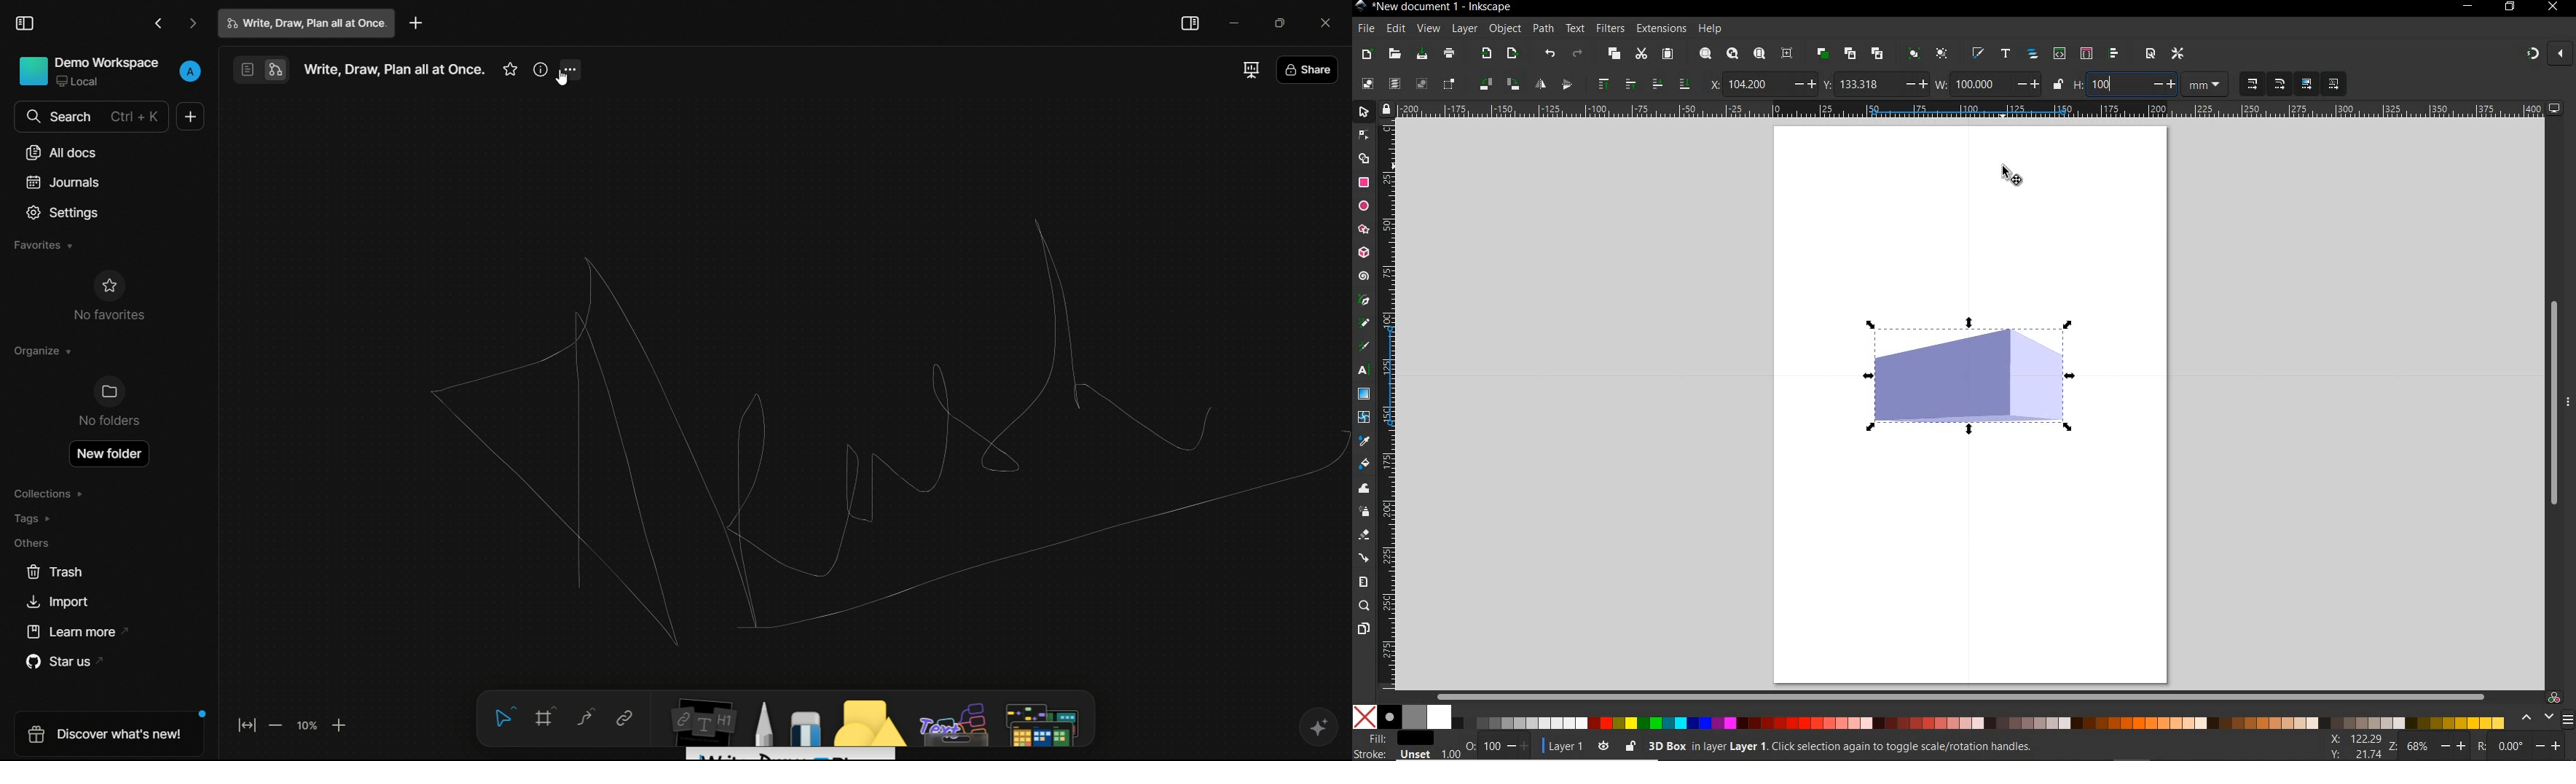  Describe the element at coordinates (63, 152) in the screenshot. I see `all docs` at that location.